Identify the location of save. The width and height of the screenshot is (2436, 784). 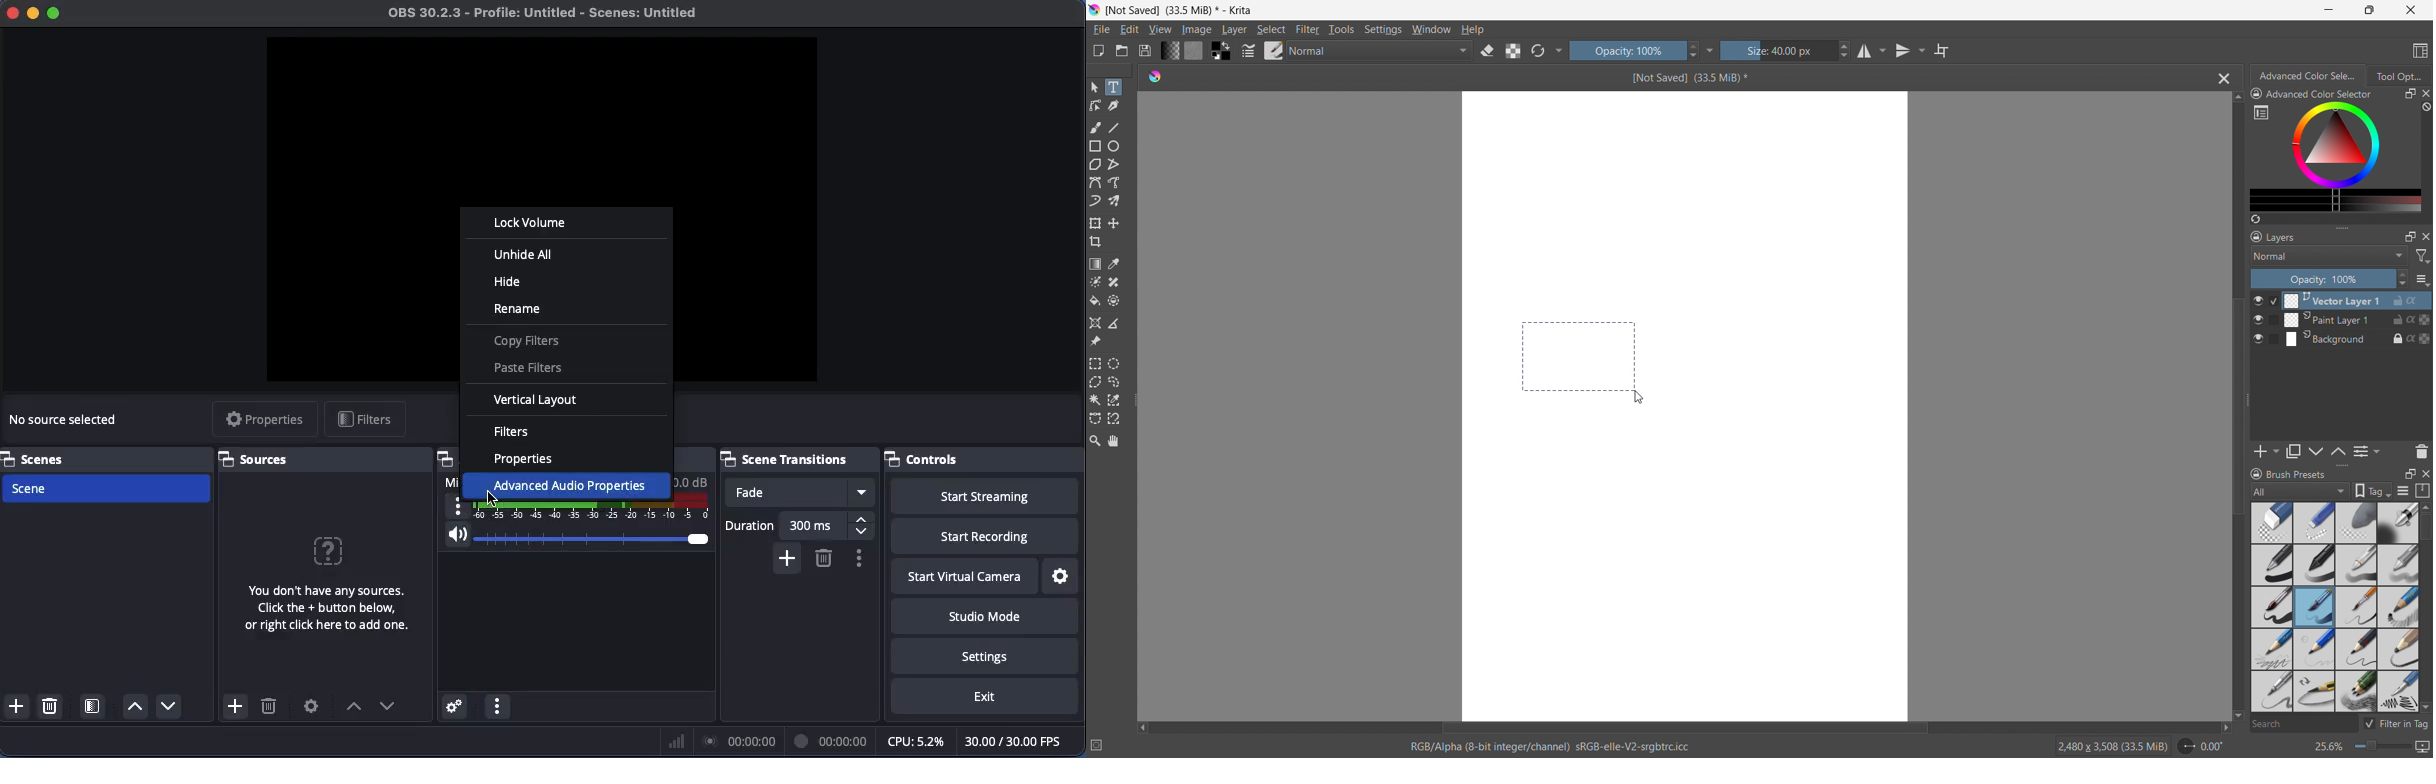
(1144, 51).